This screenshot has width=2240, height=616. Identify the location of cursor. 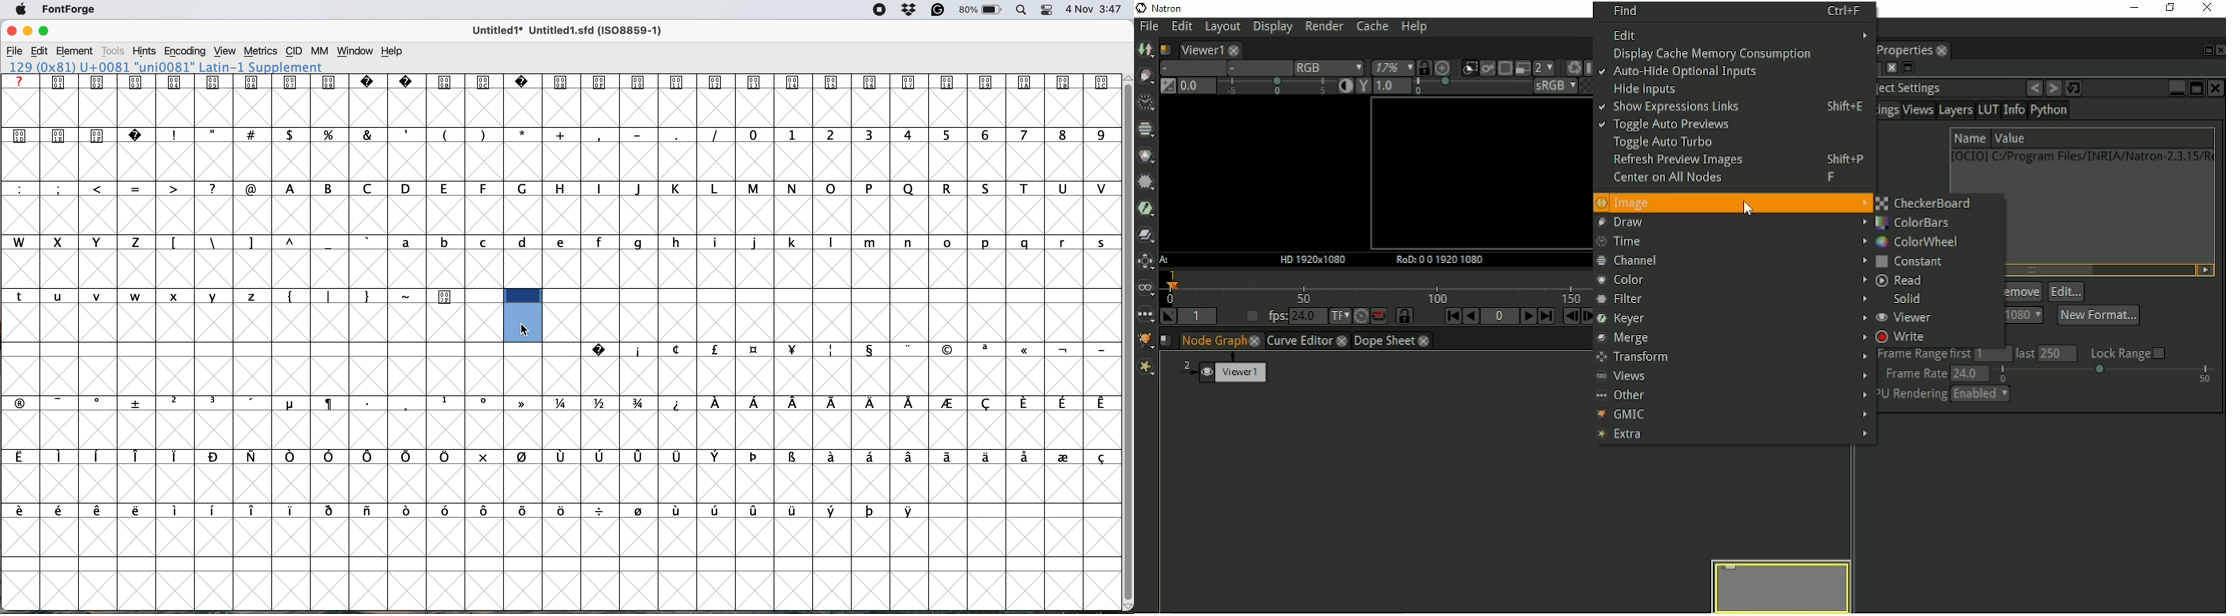
(524, 329).